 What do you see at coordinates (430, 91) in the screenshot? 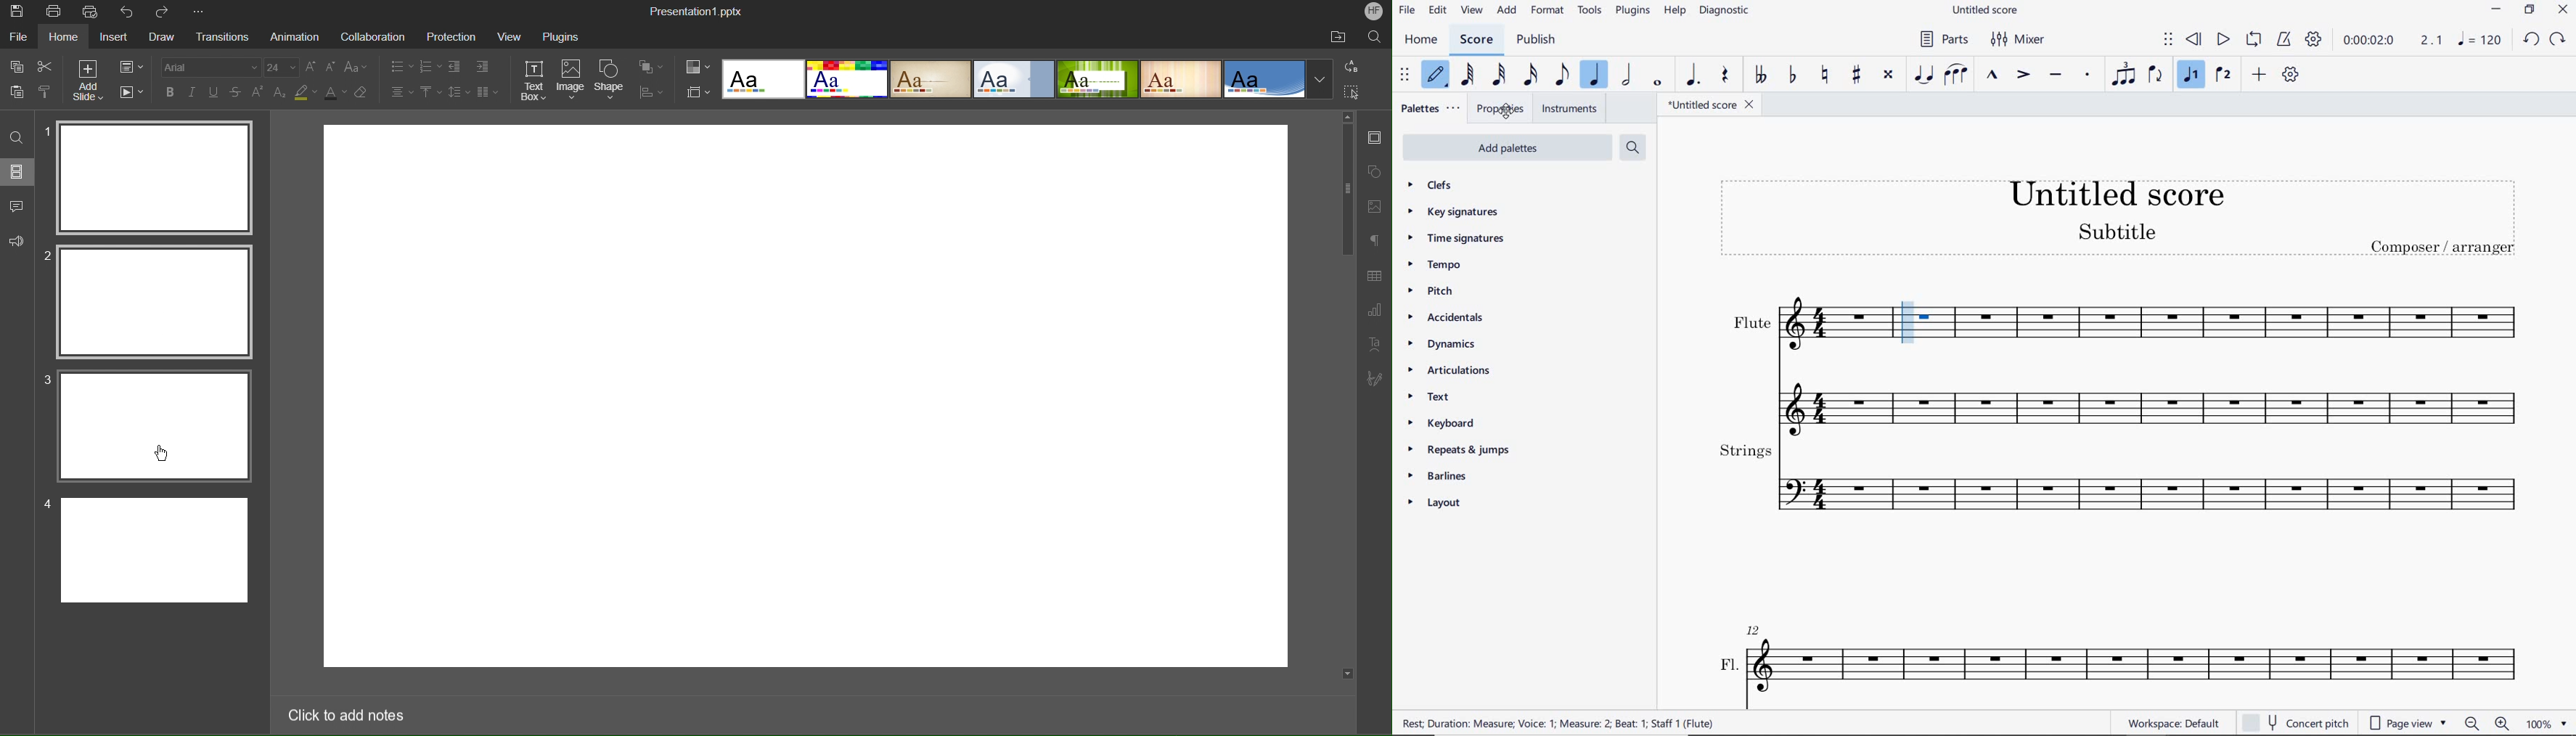
I see `Vertical Align` at bounding box center [430, 91].